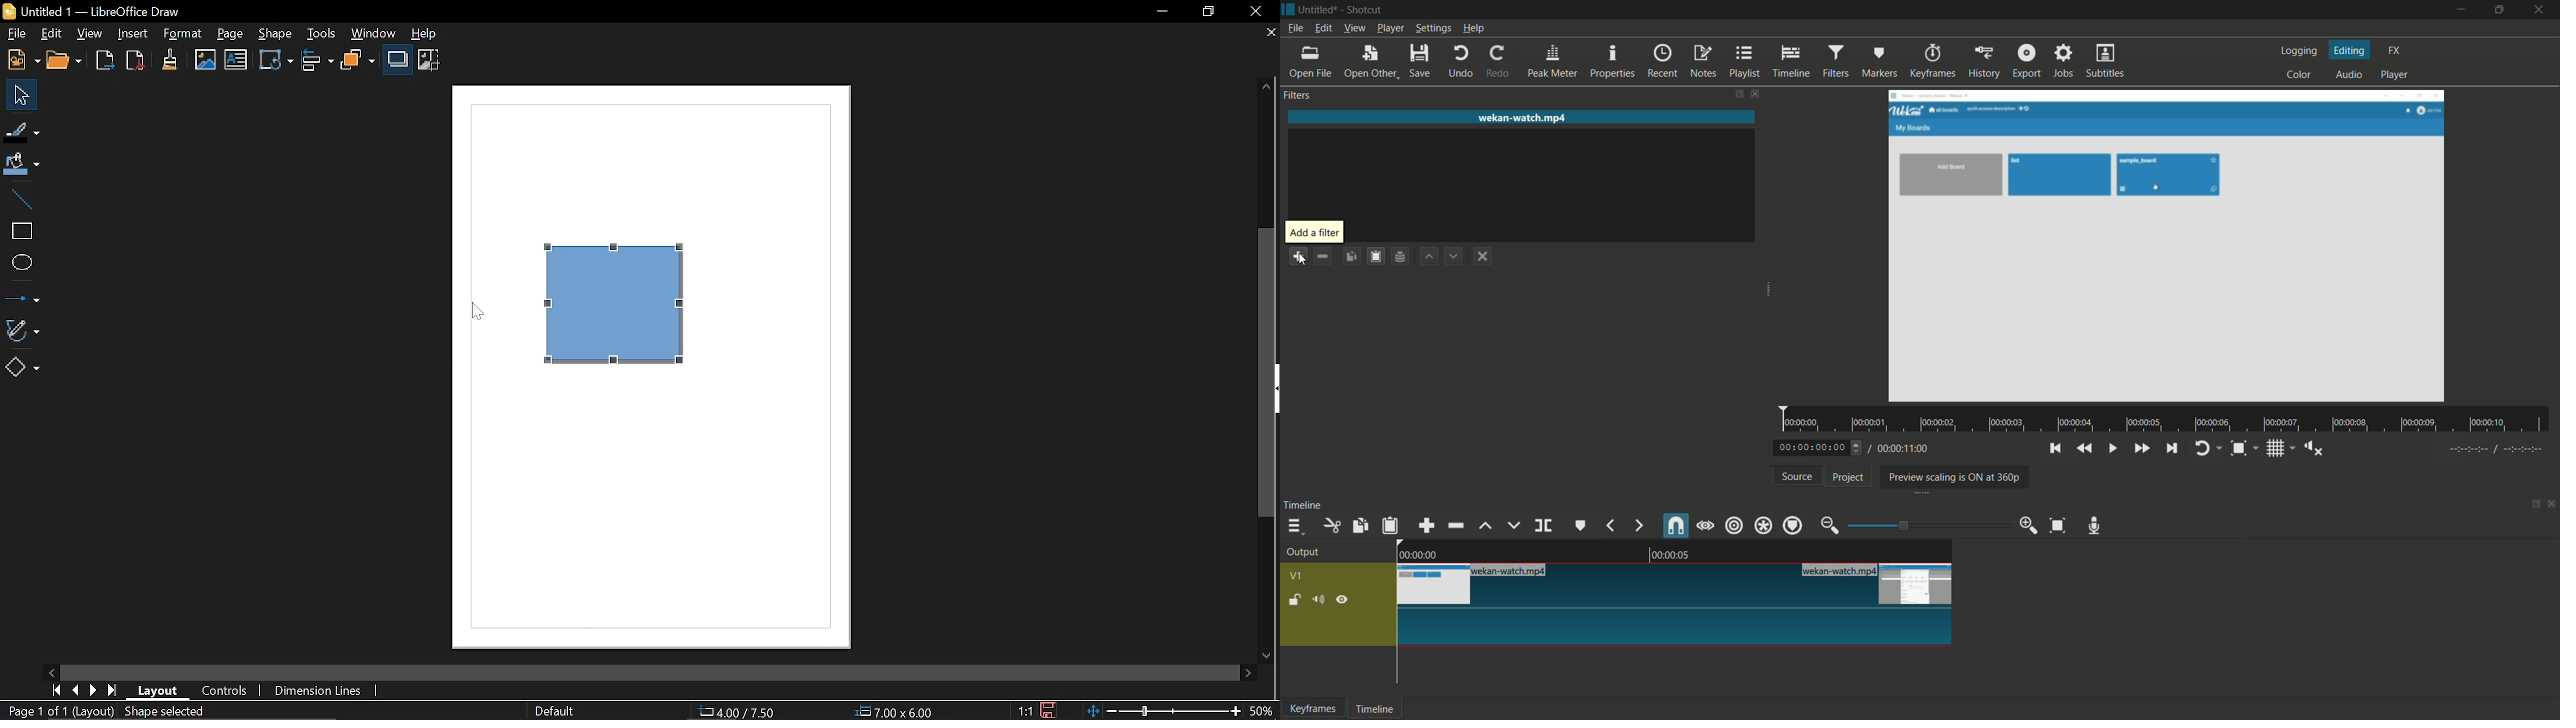  I want to click on file menu, so click(1295, 28).